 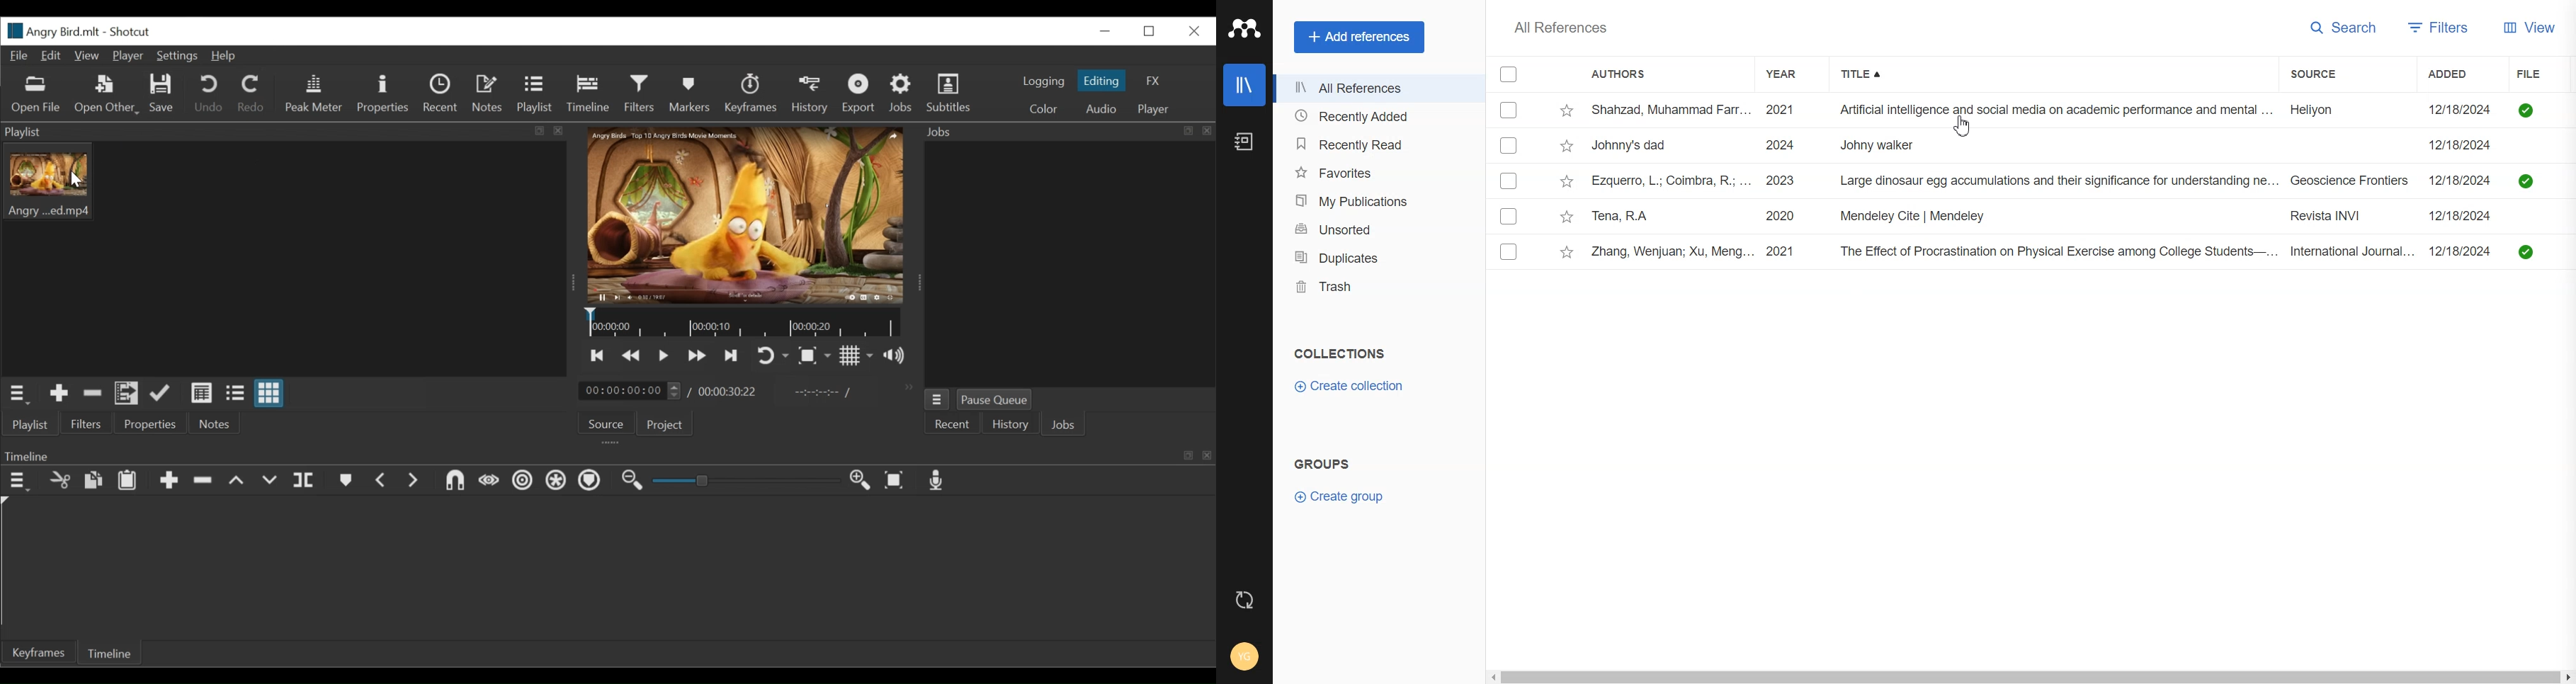 What do you see at coordinates (284, 258) in the screenshot?
I see `Clip Thumbnail` at bounding box center [284, 258].